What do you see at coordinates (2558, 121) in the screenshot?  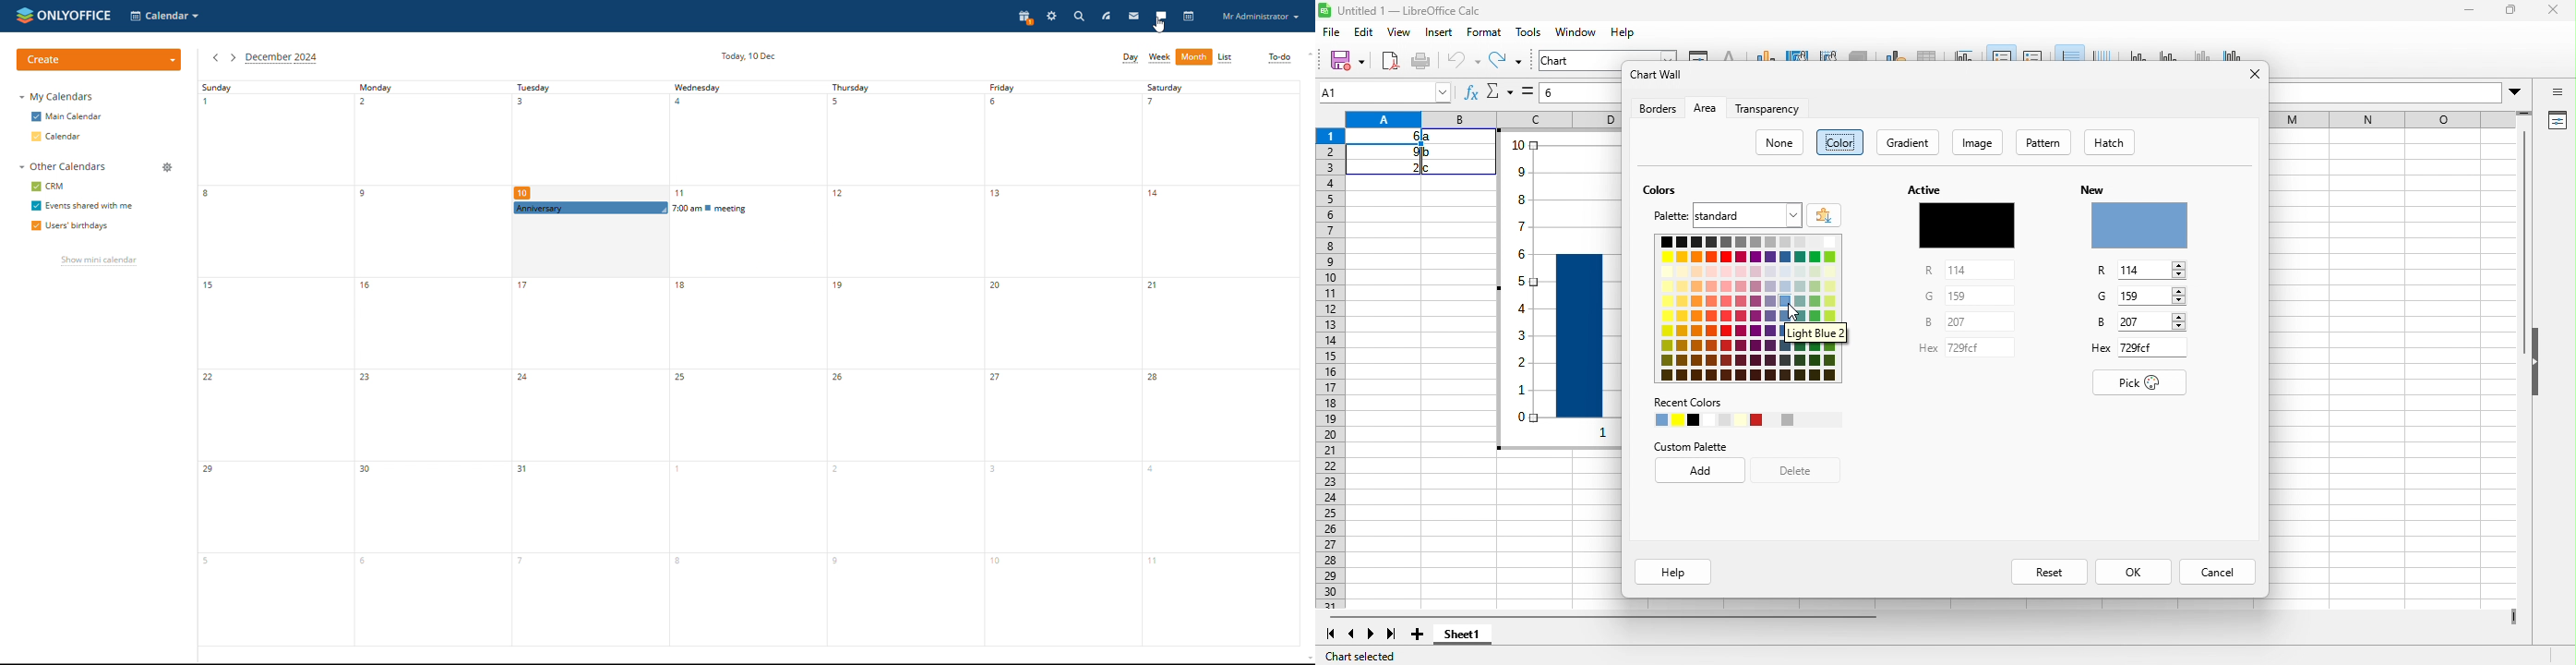 I see `properties` at bounding box center [2558, 121].